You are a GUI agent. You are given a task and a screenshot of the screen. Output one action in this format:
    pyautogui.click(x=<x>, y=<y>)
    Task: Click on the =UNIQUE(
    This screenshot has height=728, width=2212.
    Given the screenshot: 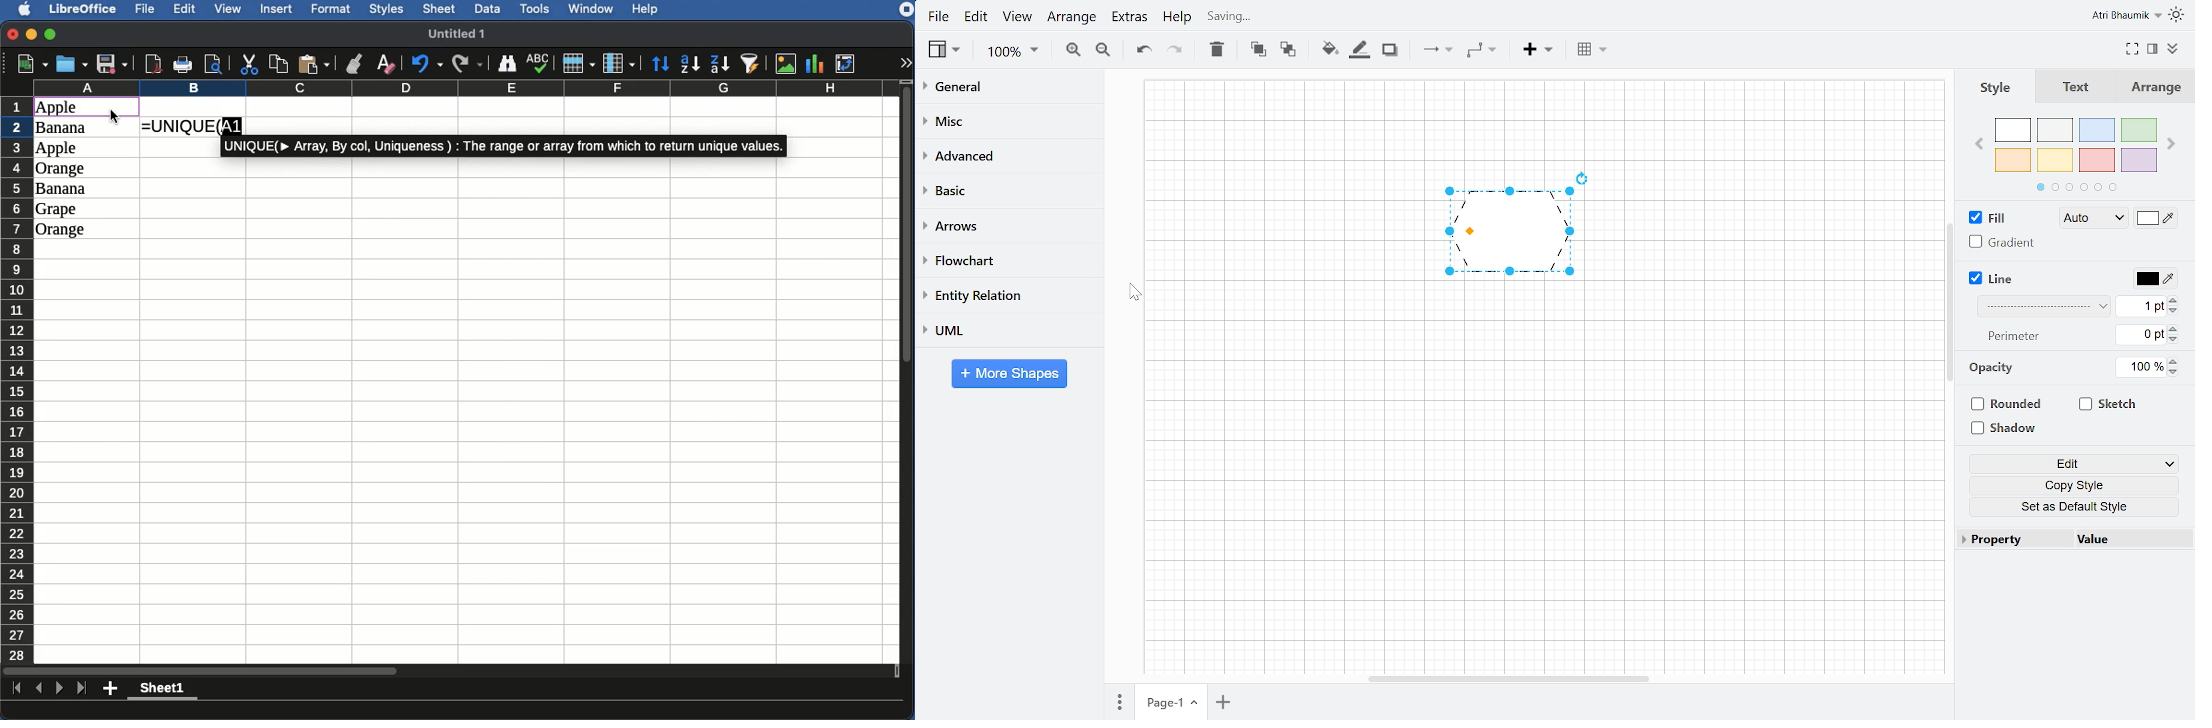 What is the action you would take?
    pyautogui.click(x=180, y=126)
    